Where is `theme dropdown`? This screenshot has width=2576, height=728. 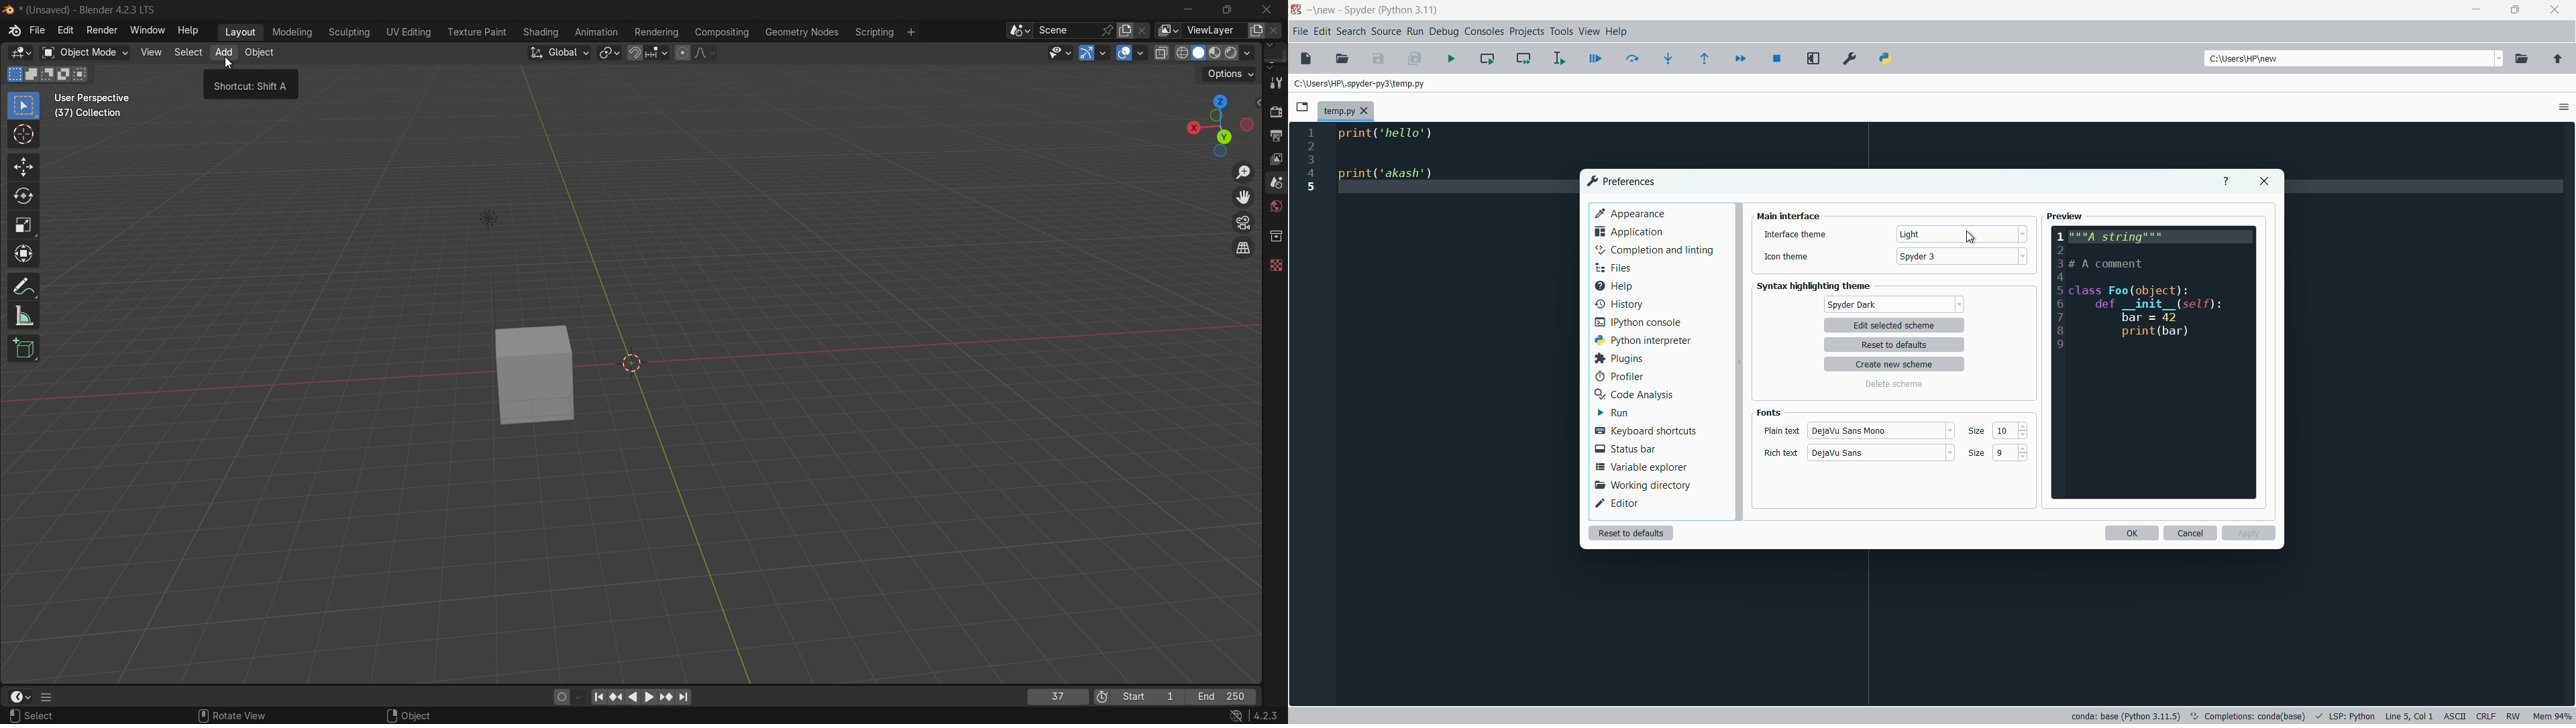
theme dropdown is located at coordinates (1962, 235).